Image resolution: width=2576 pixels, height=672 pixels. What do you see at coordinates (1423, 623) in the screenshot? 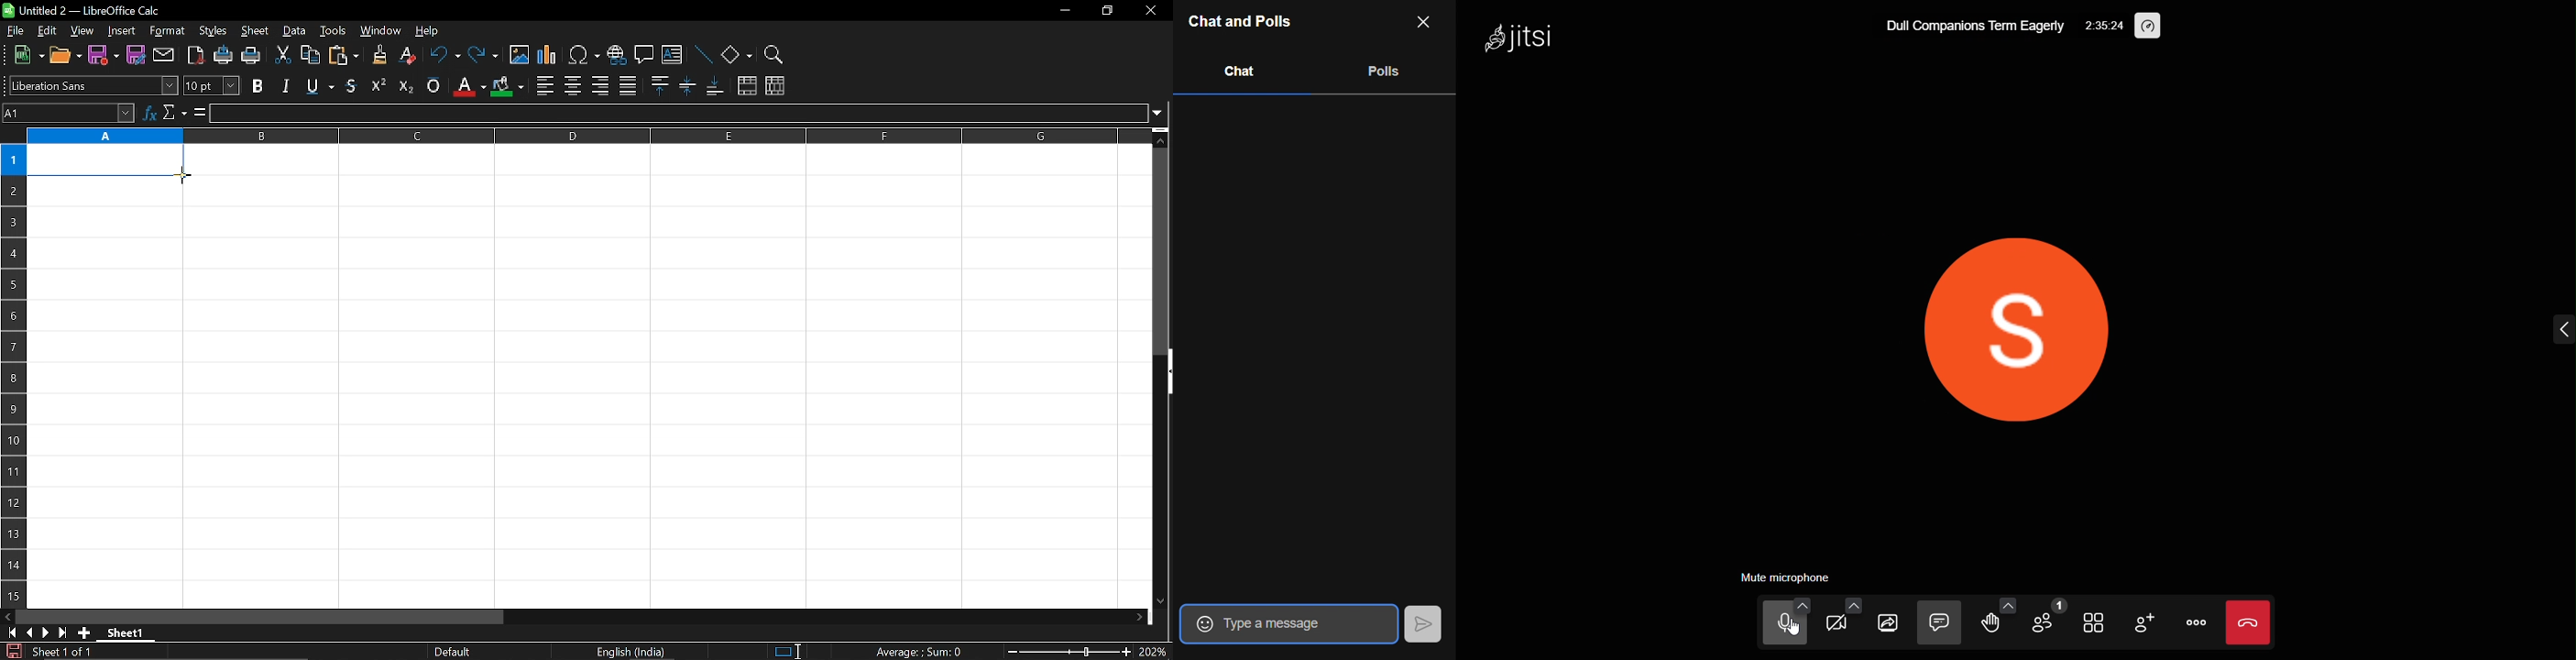
I see `send` at bounding box center [1423, 623].